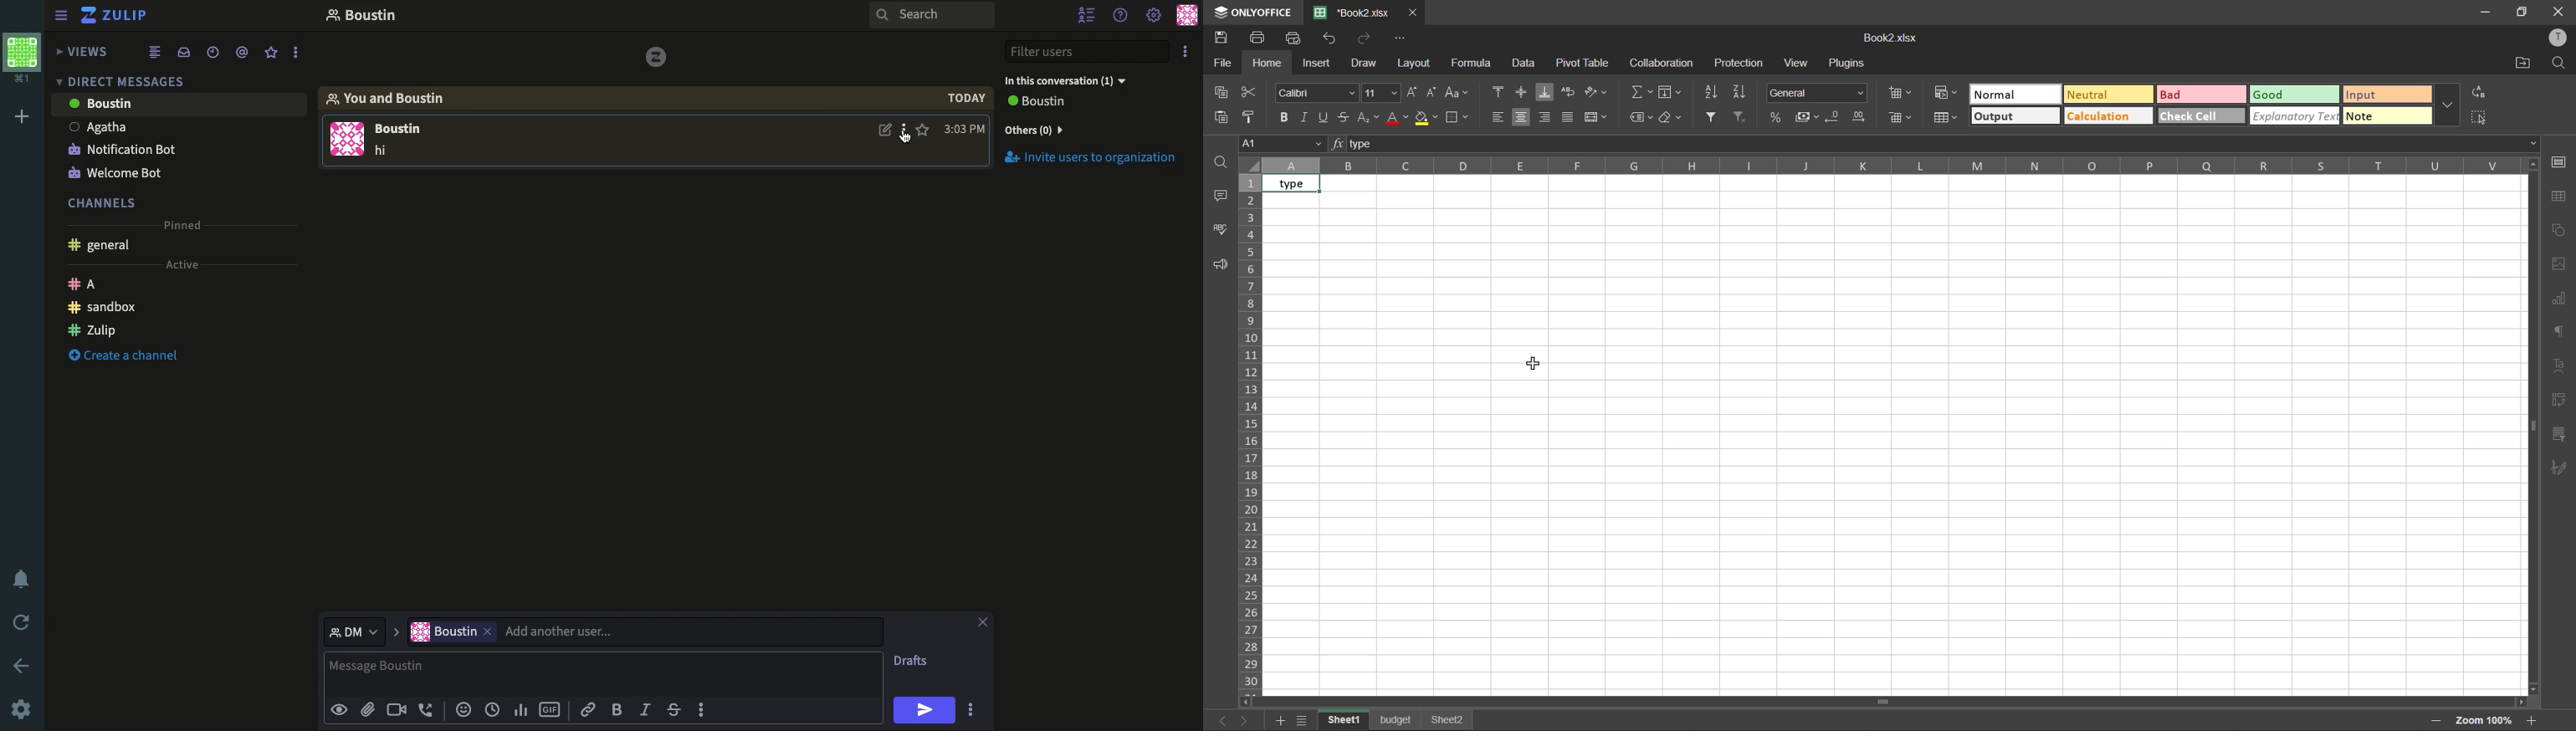 Image resolution: width=2576 pixels, height=756 pixels. Describe the element at coordinates (1597, 117) in the screenshot. I see `merge and center` at that location.